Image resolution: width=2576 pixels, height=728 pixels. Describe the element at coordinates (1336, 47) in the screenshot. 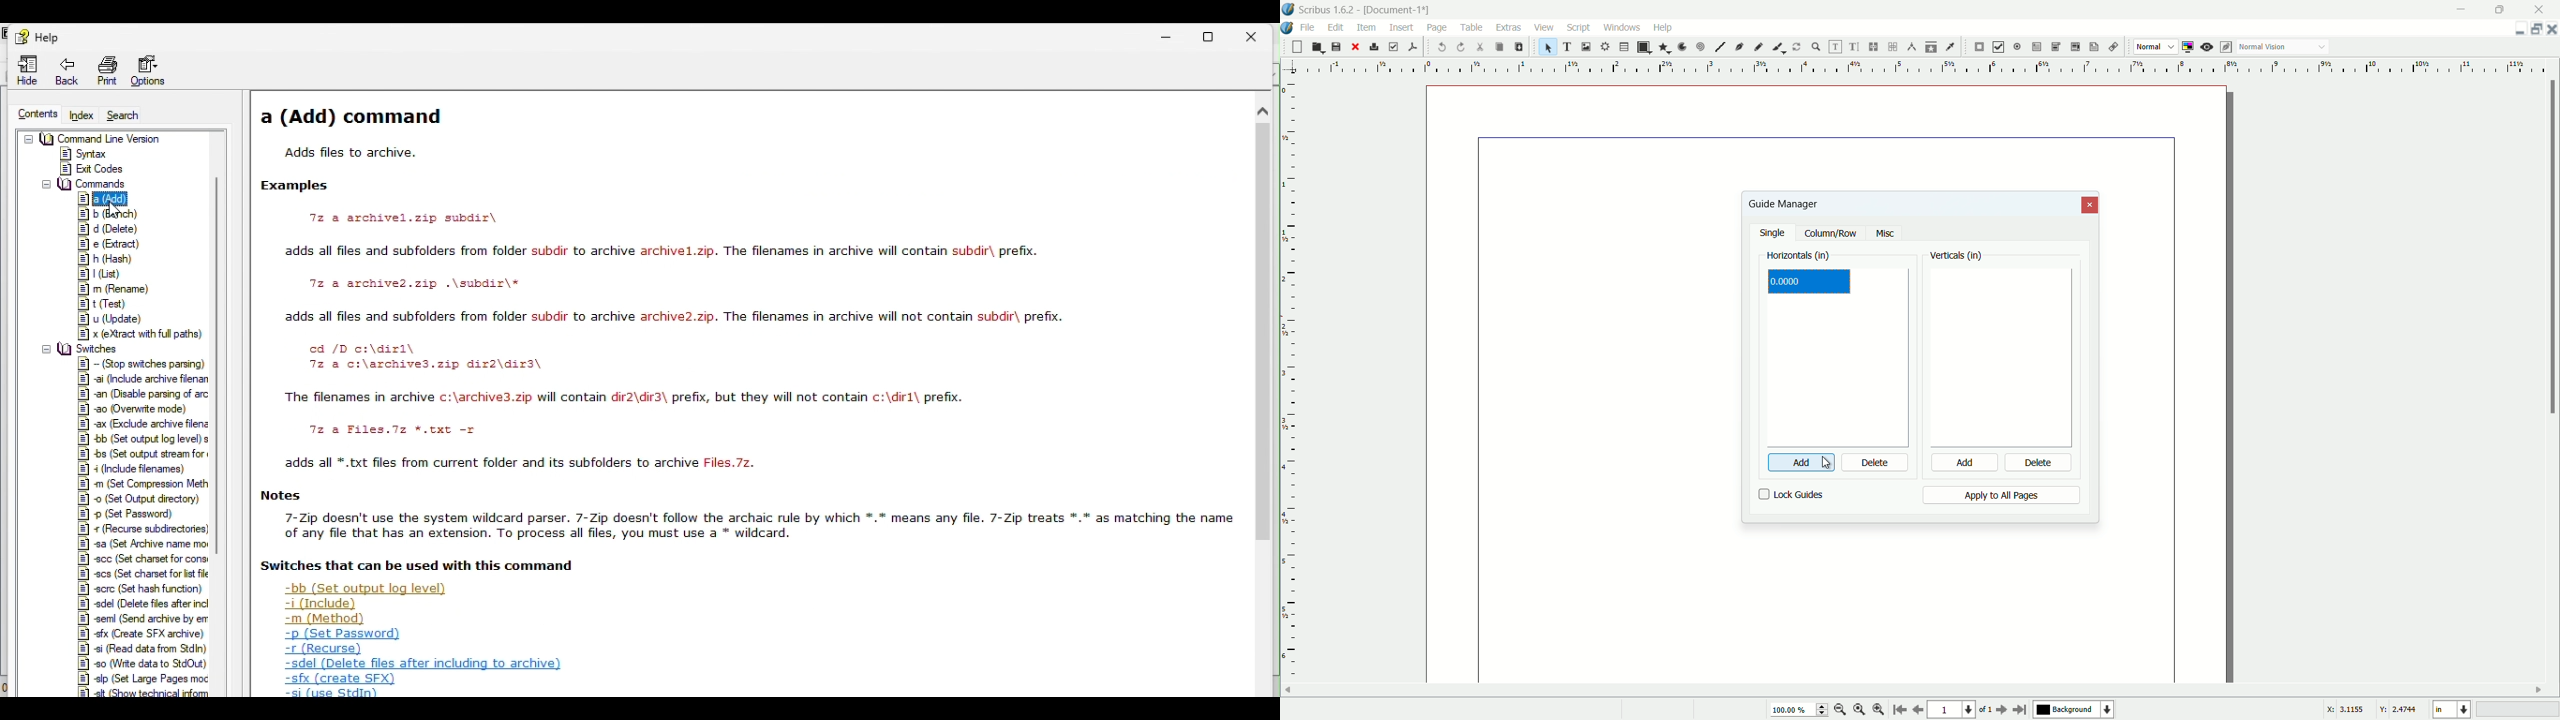

I see `save` at that location.